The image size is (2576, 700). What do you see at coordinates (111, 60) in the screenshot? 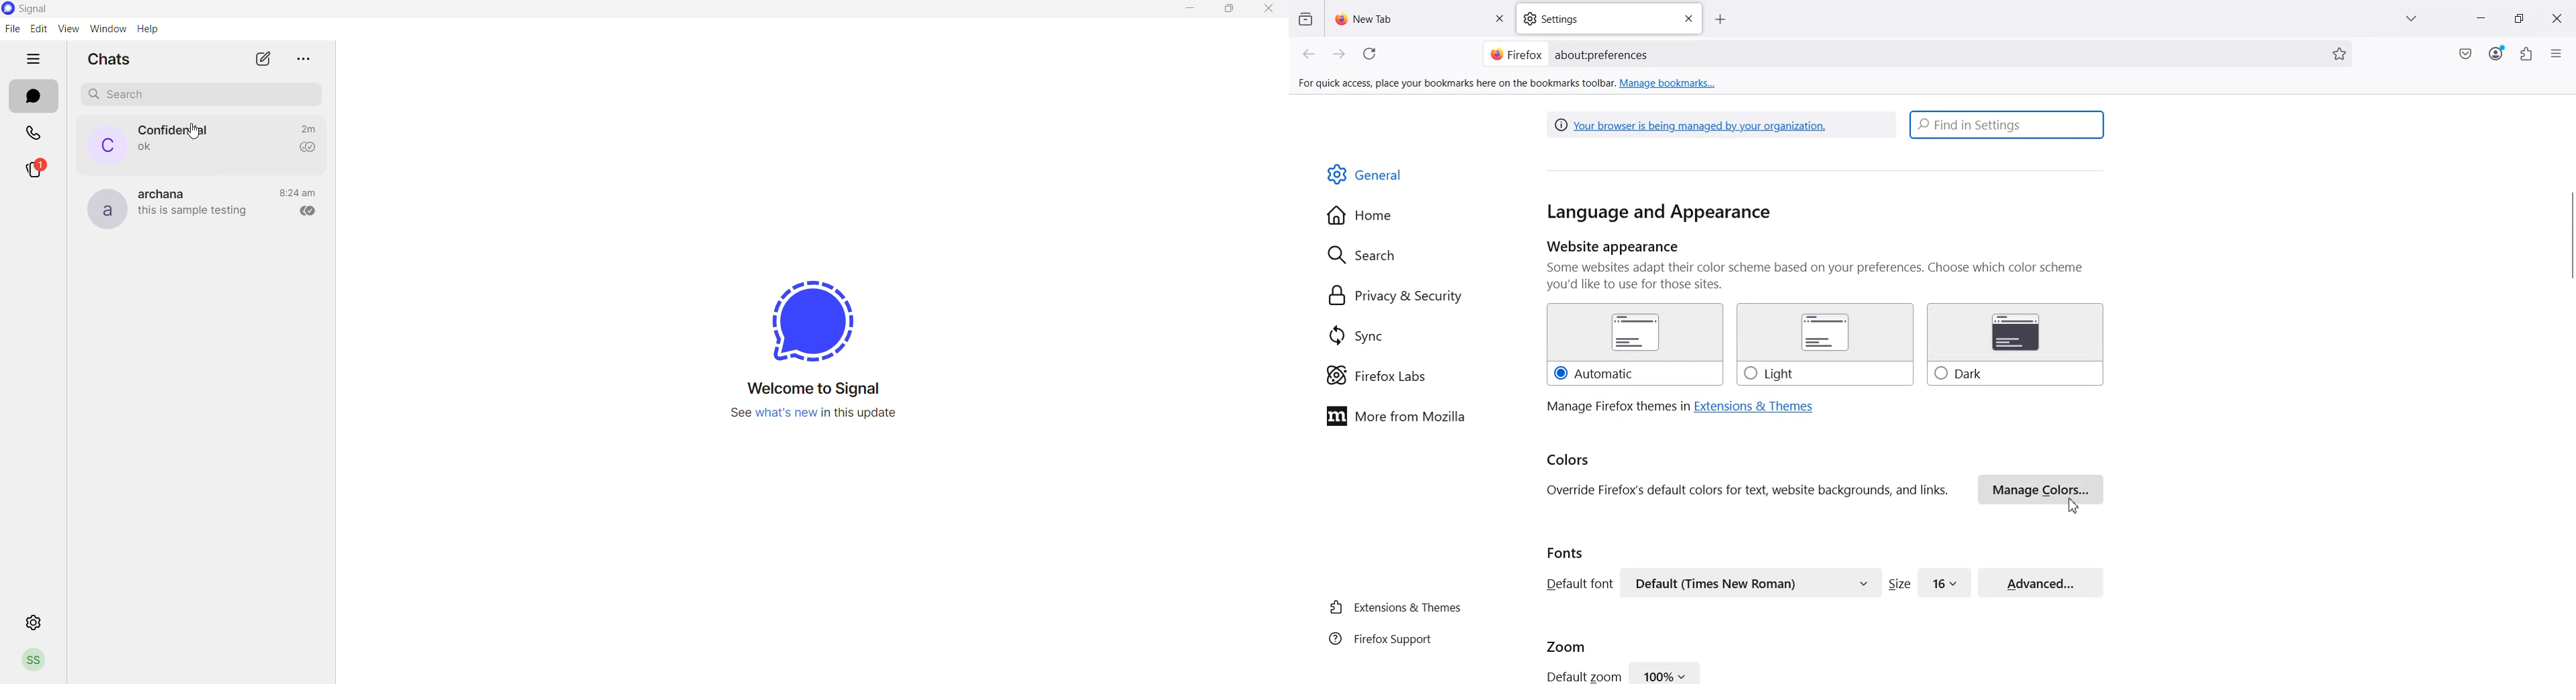
I see `chats heading` at bounding box center [111, 60].